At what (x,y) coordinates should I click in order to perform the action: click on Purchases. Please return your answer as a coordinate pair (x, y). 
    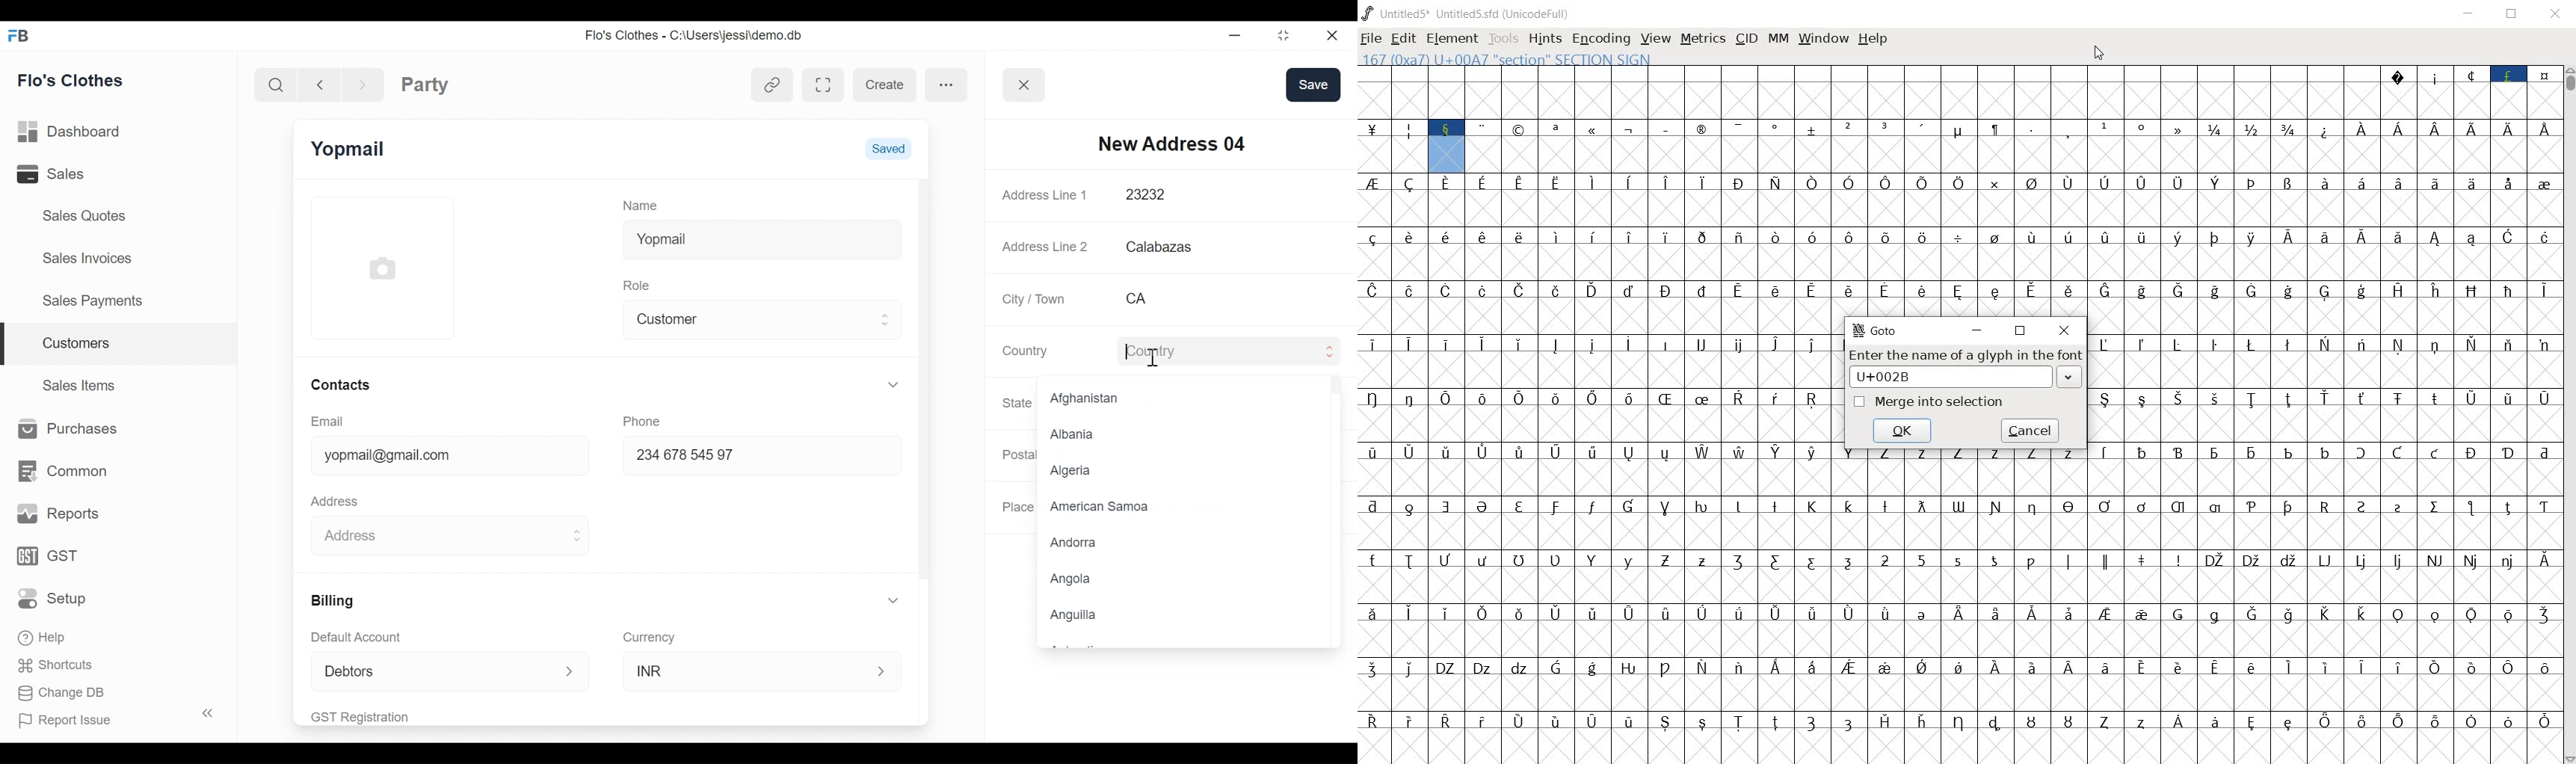
    Looking at the image, I should click on (64, 429).